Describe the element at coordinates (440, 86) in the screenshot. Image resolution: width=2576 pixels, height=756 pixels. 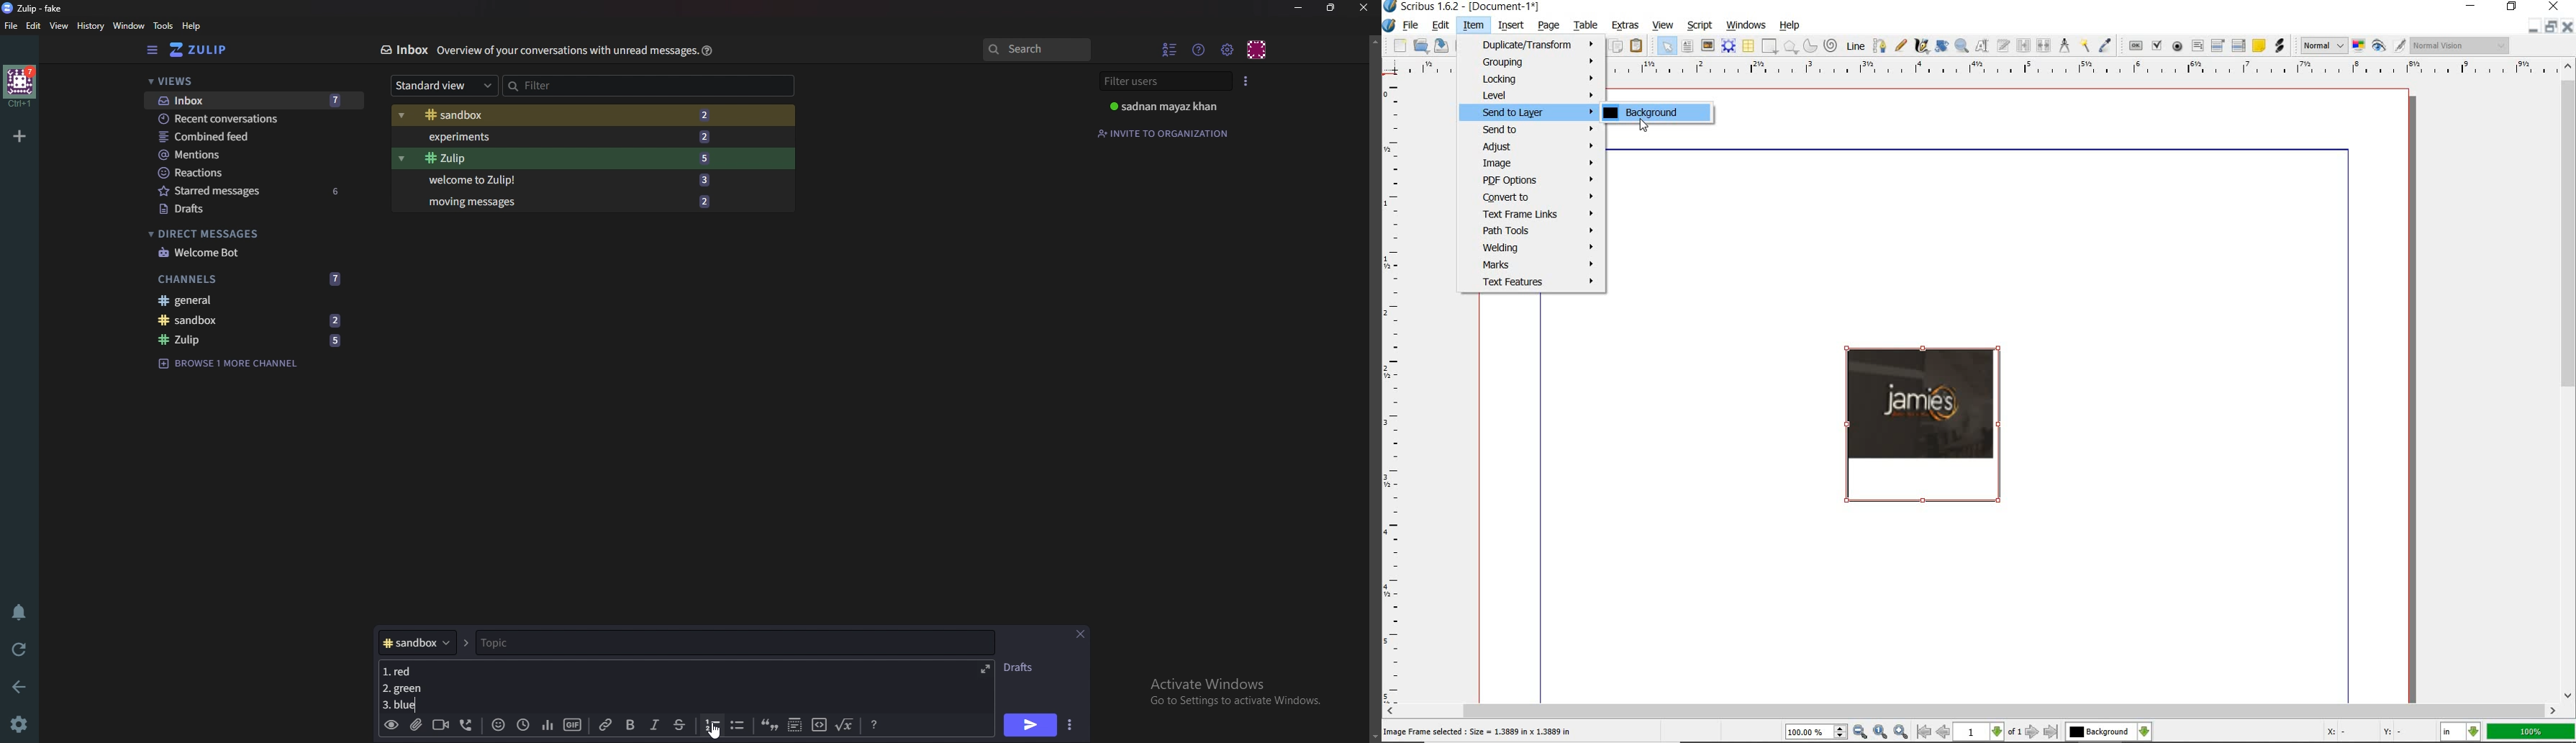
I see `Standard view` at that location.